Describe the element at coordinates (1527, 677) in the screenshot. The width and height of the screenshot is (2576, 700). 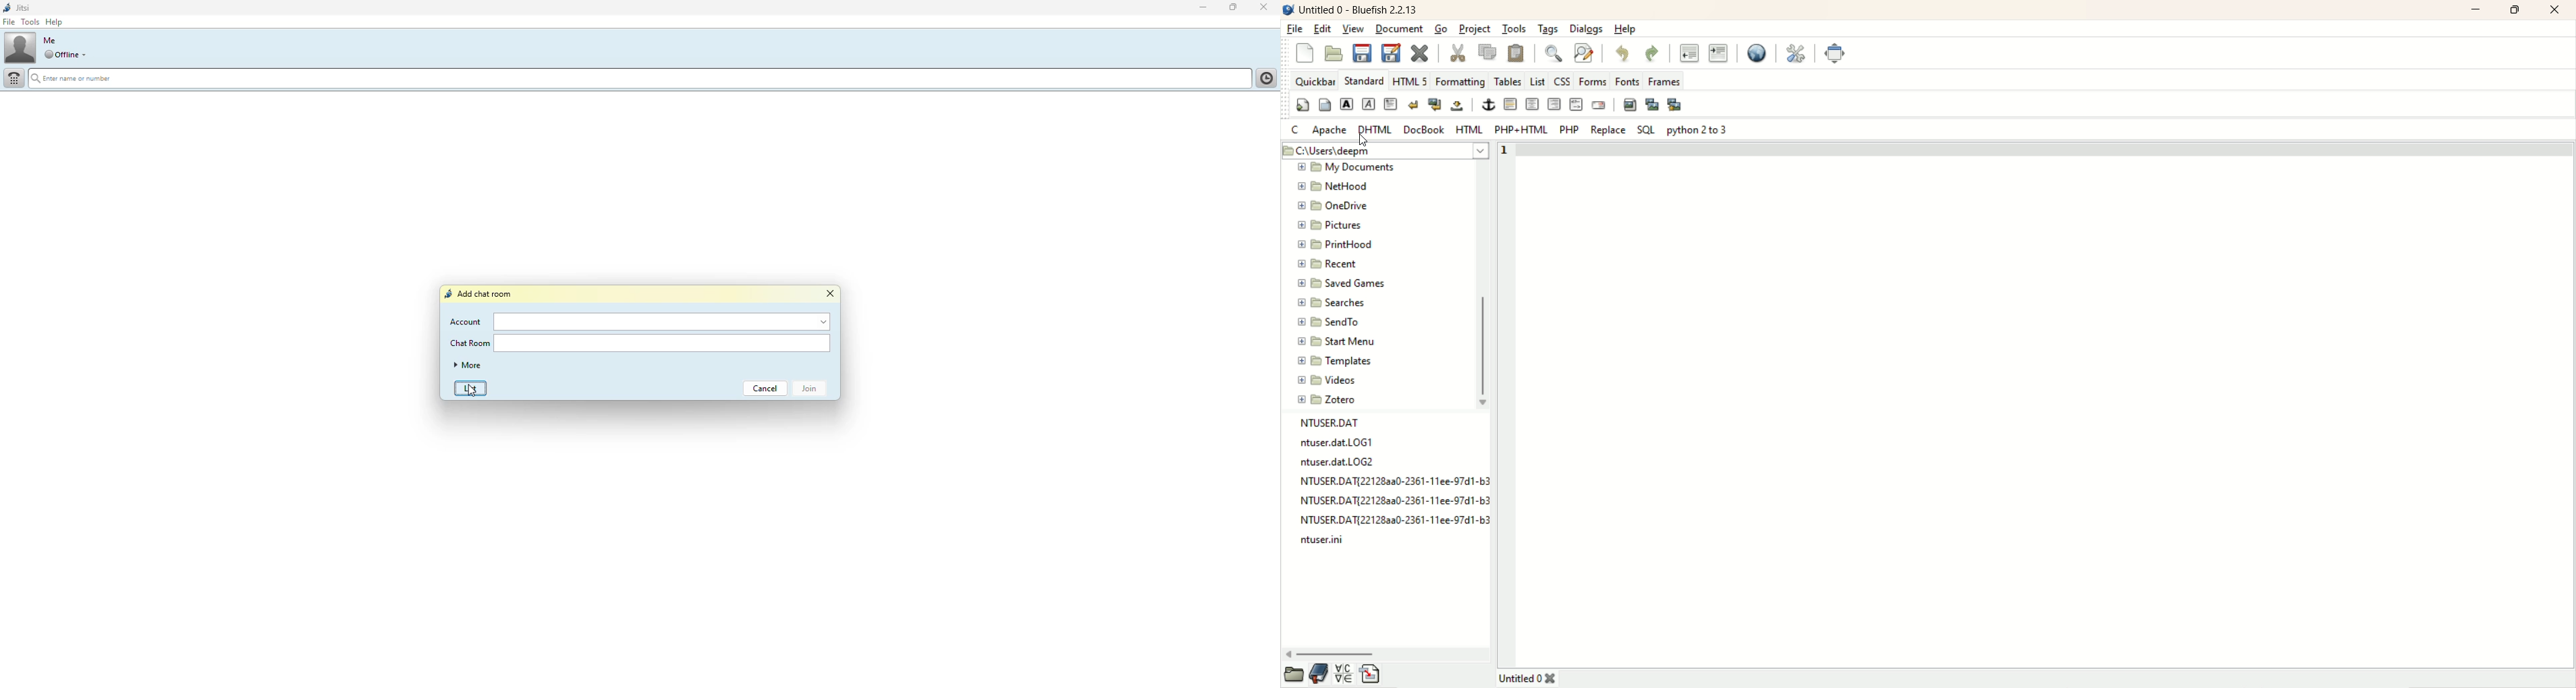
I see `title` at that location.